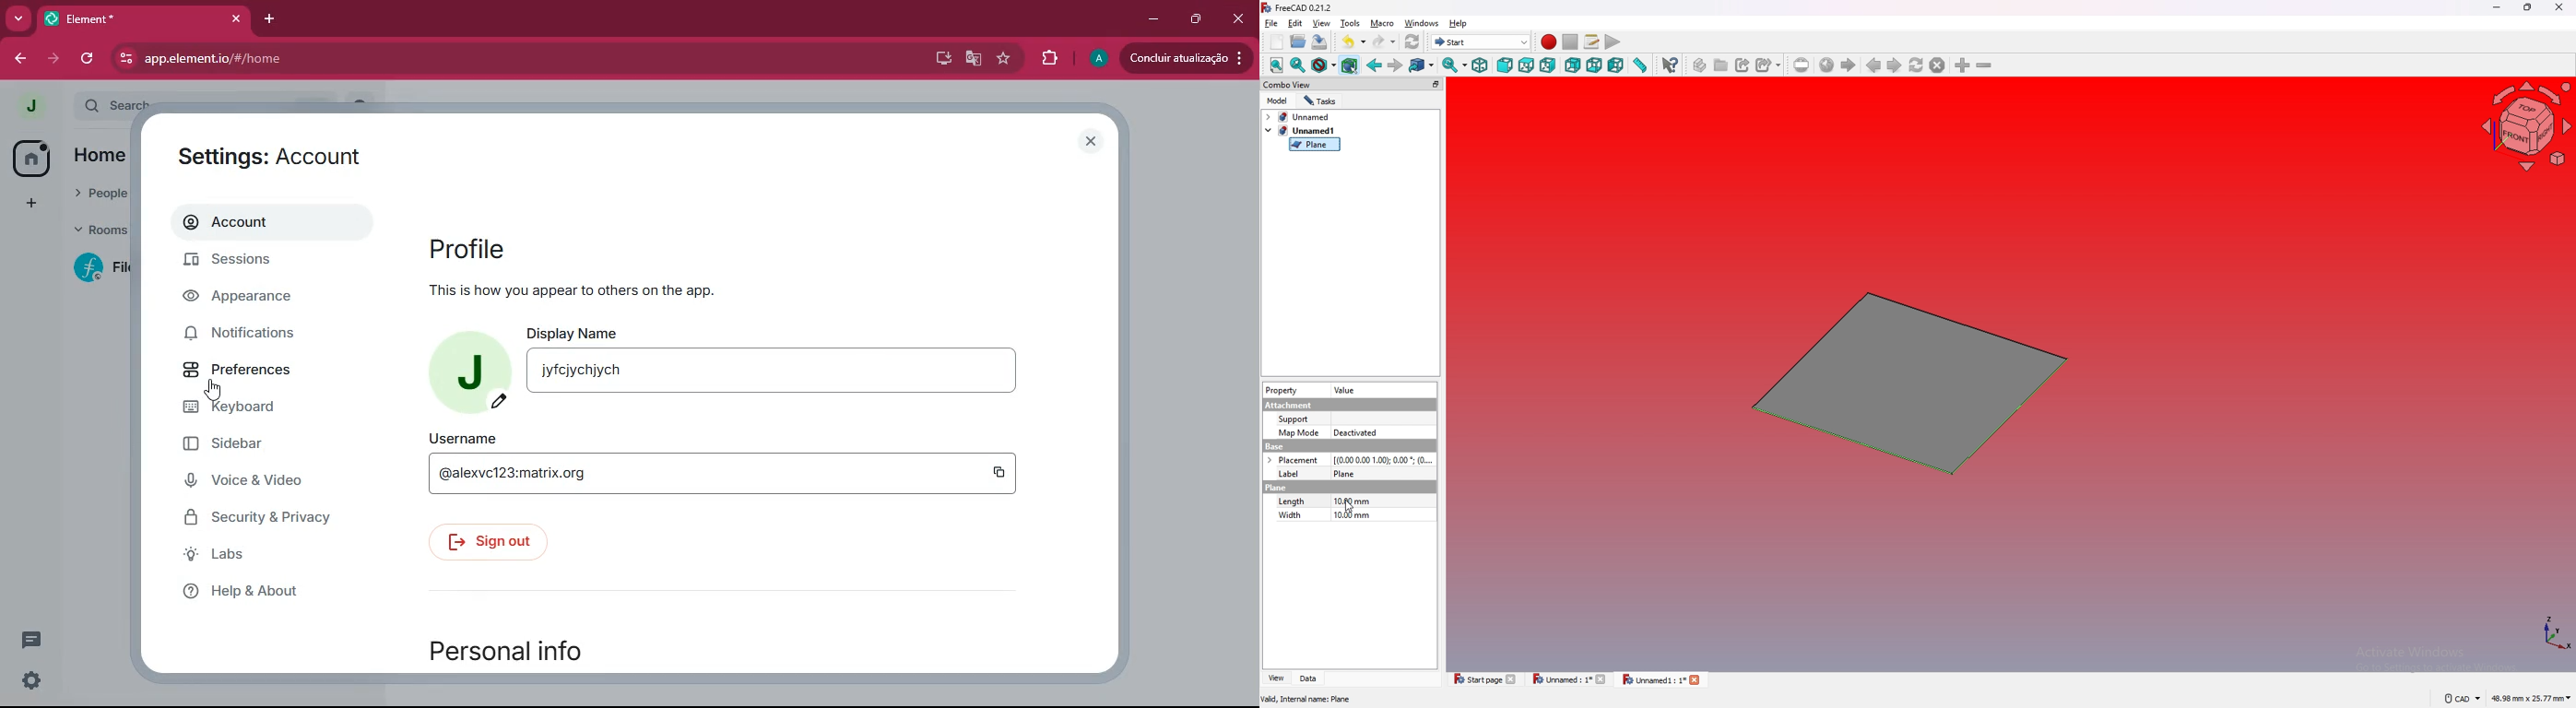 This screenshot has height=728, width=2576. I want to click on Placement, so click(1292, 460).